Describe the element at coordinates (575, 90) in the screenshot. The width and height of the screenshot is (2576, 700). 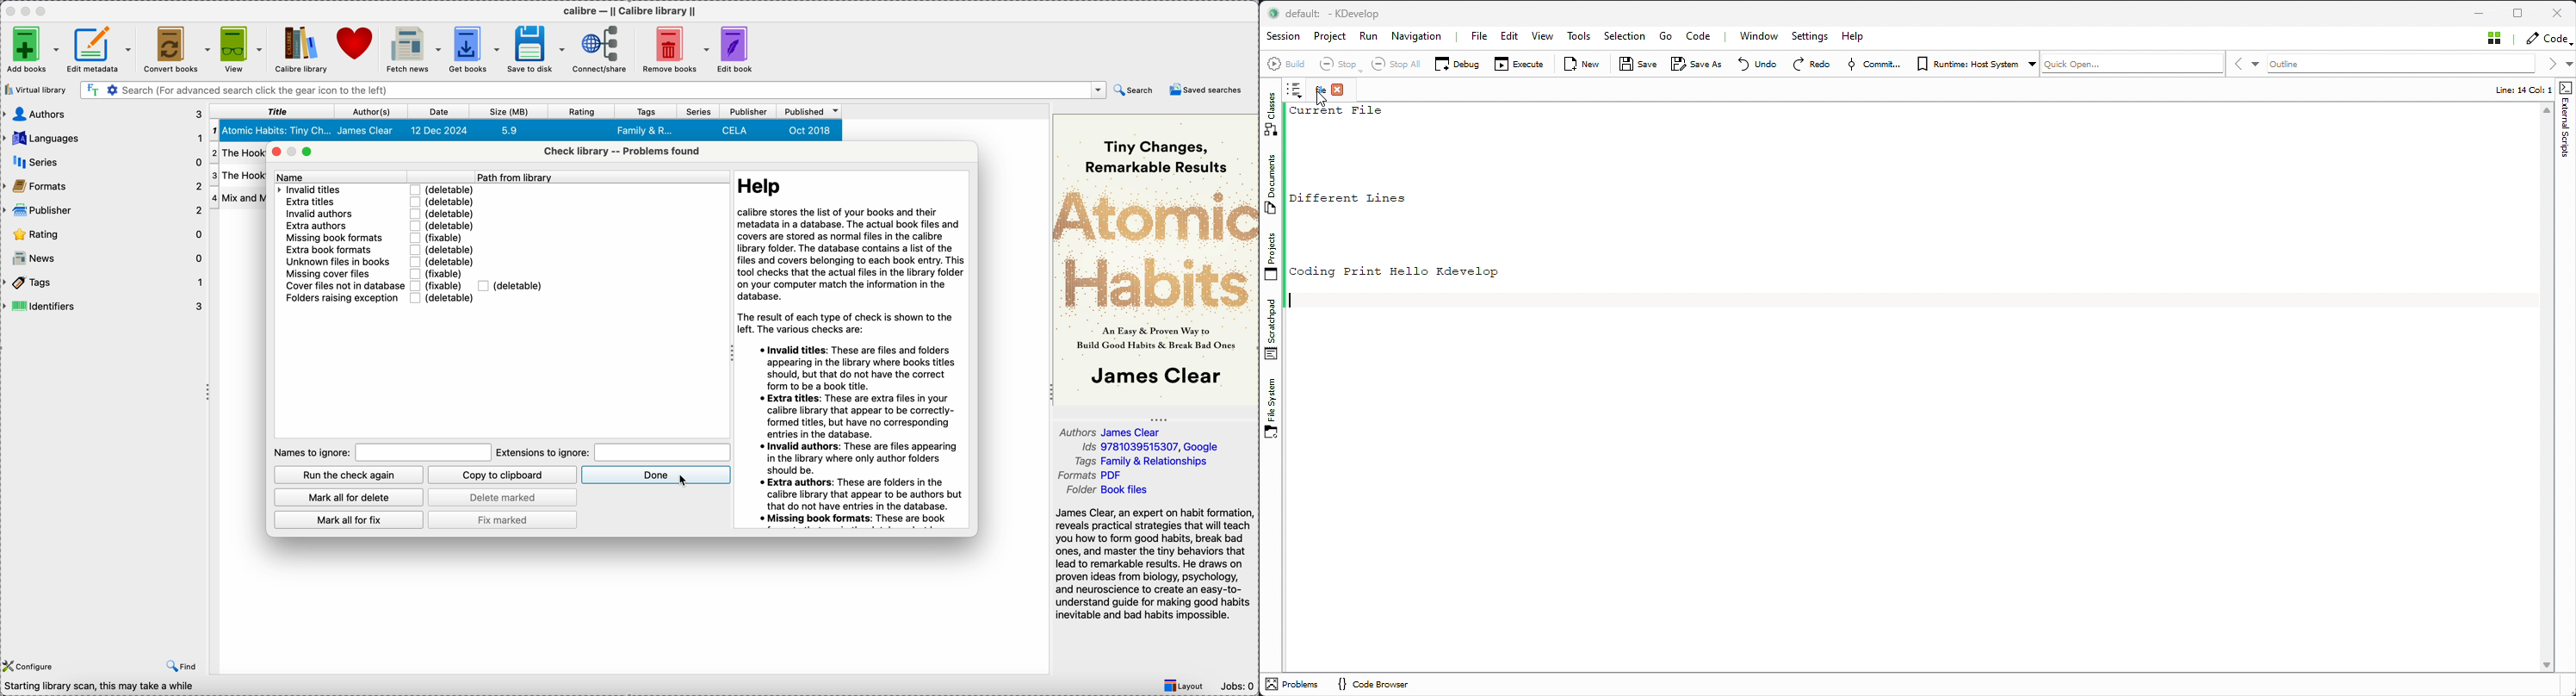
I see `search bar` at that location.